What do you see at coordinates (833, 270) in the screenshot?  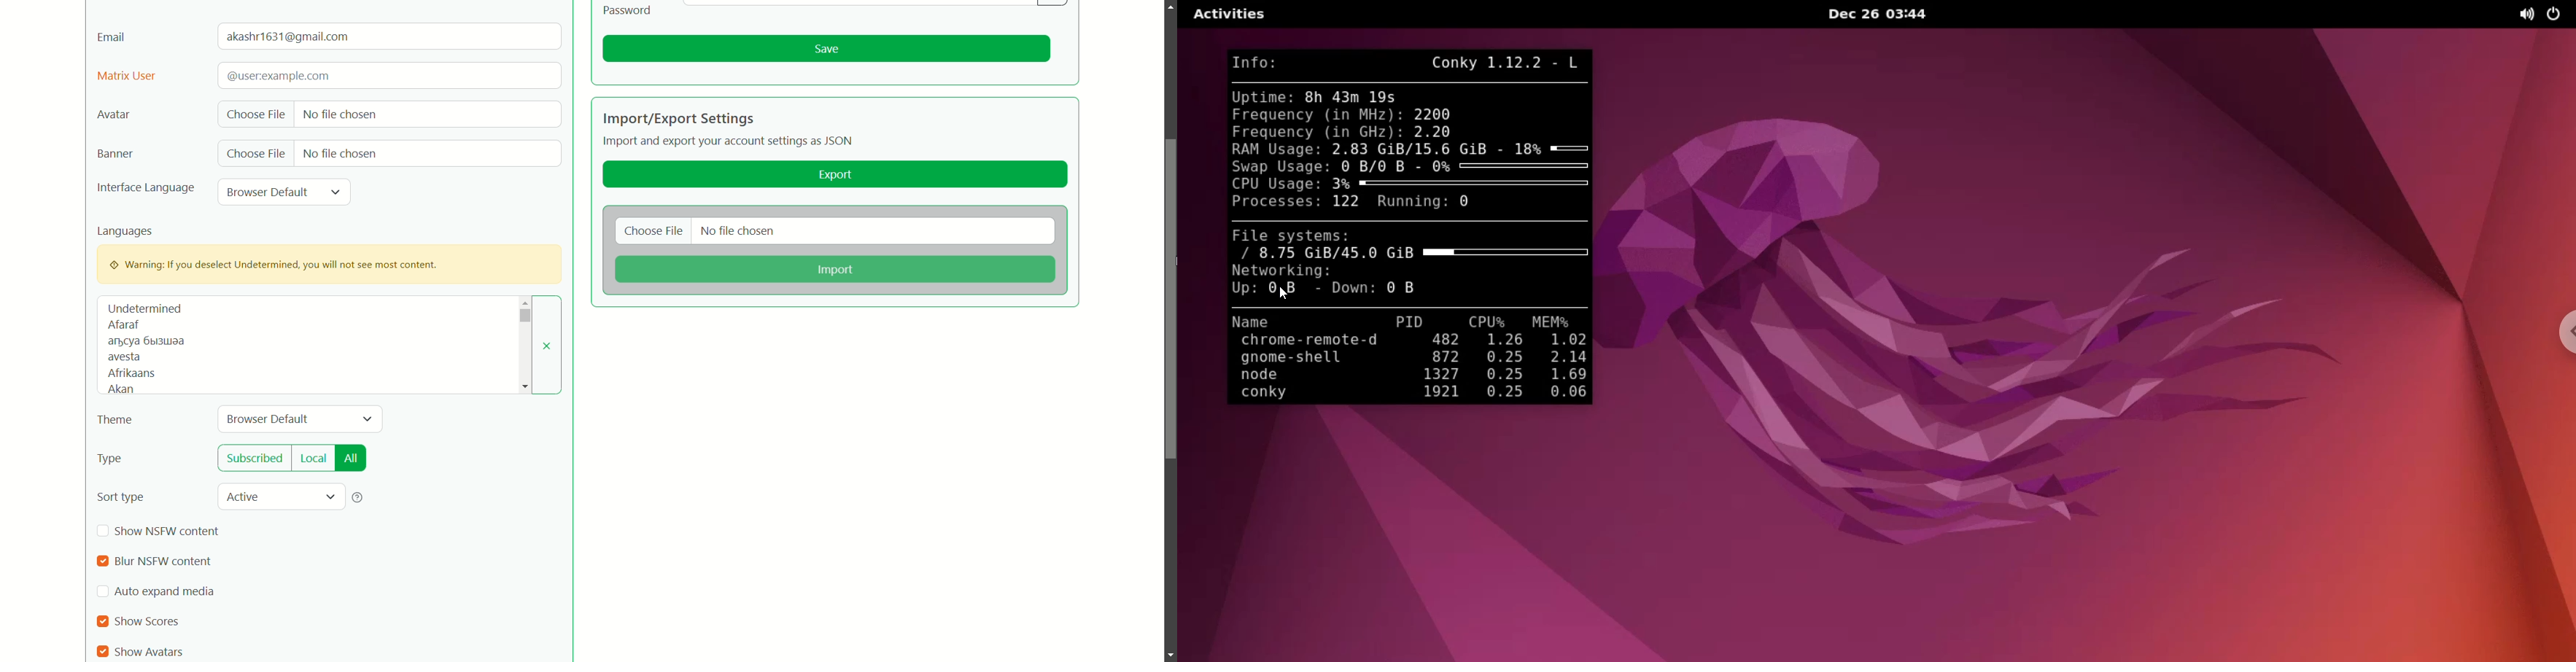 I see `import` at bounding box center [833, 270].